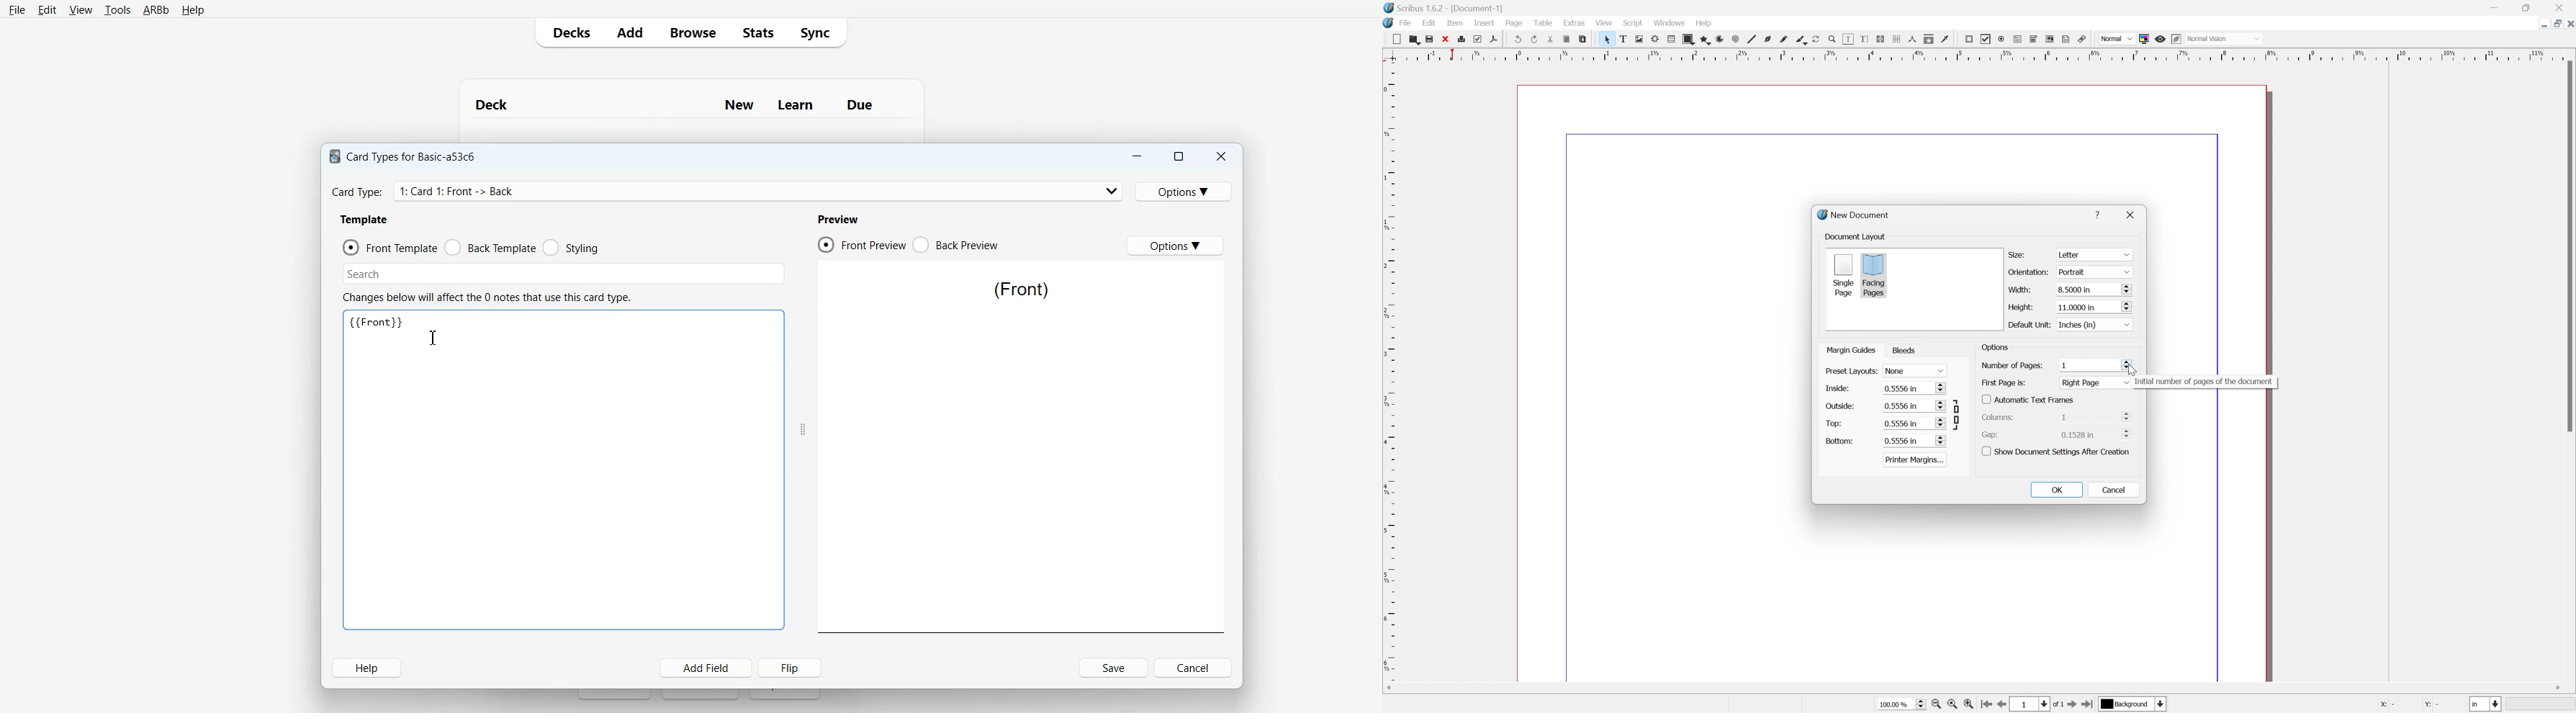  Describe the element at coordinates (1954, 705) in the screenshot. I see `zoom to 100%` at that location.